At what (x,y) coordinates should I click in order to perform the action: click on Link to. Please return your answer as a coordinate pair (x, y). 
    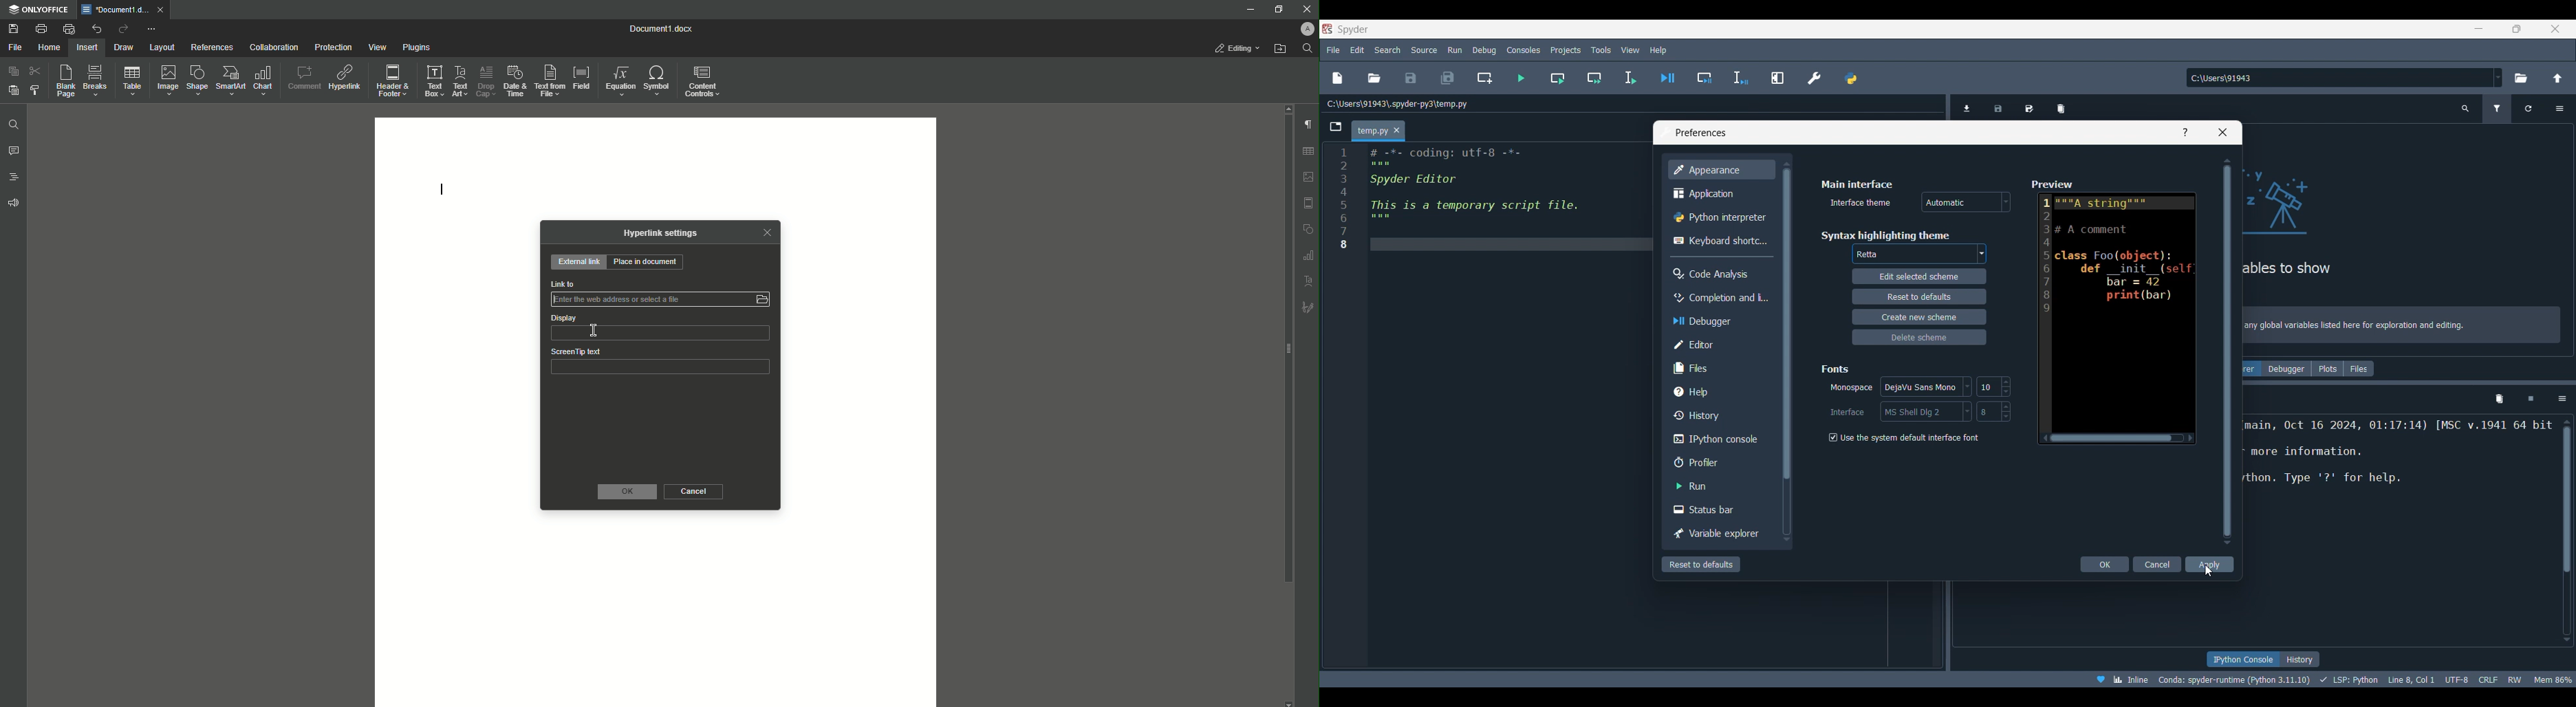
    Looking at the image, I should click on (563, 283).